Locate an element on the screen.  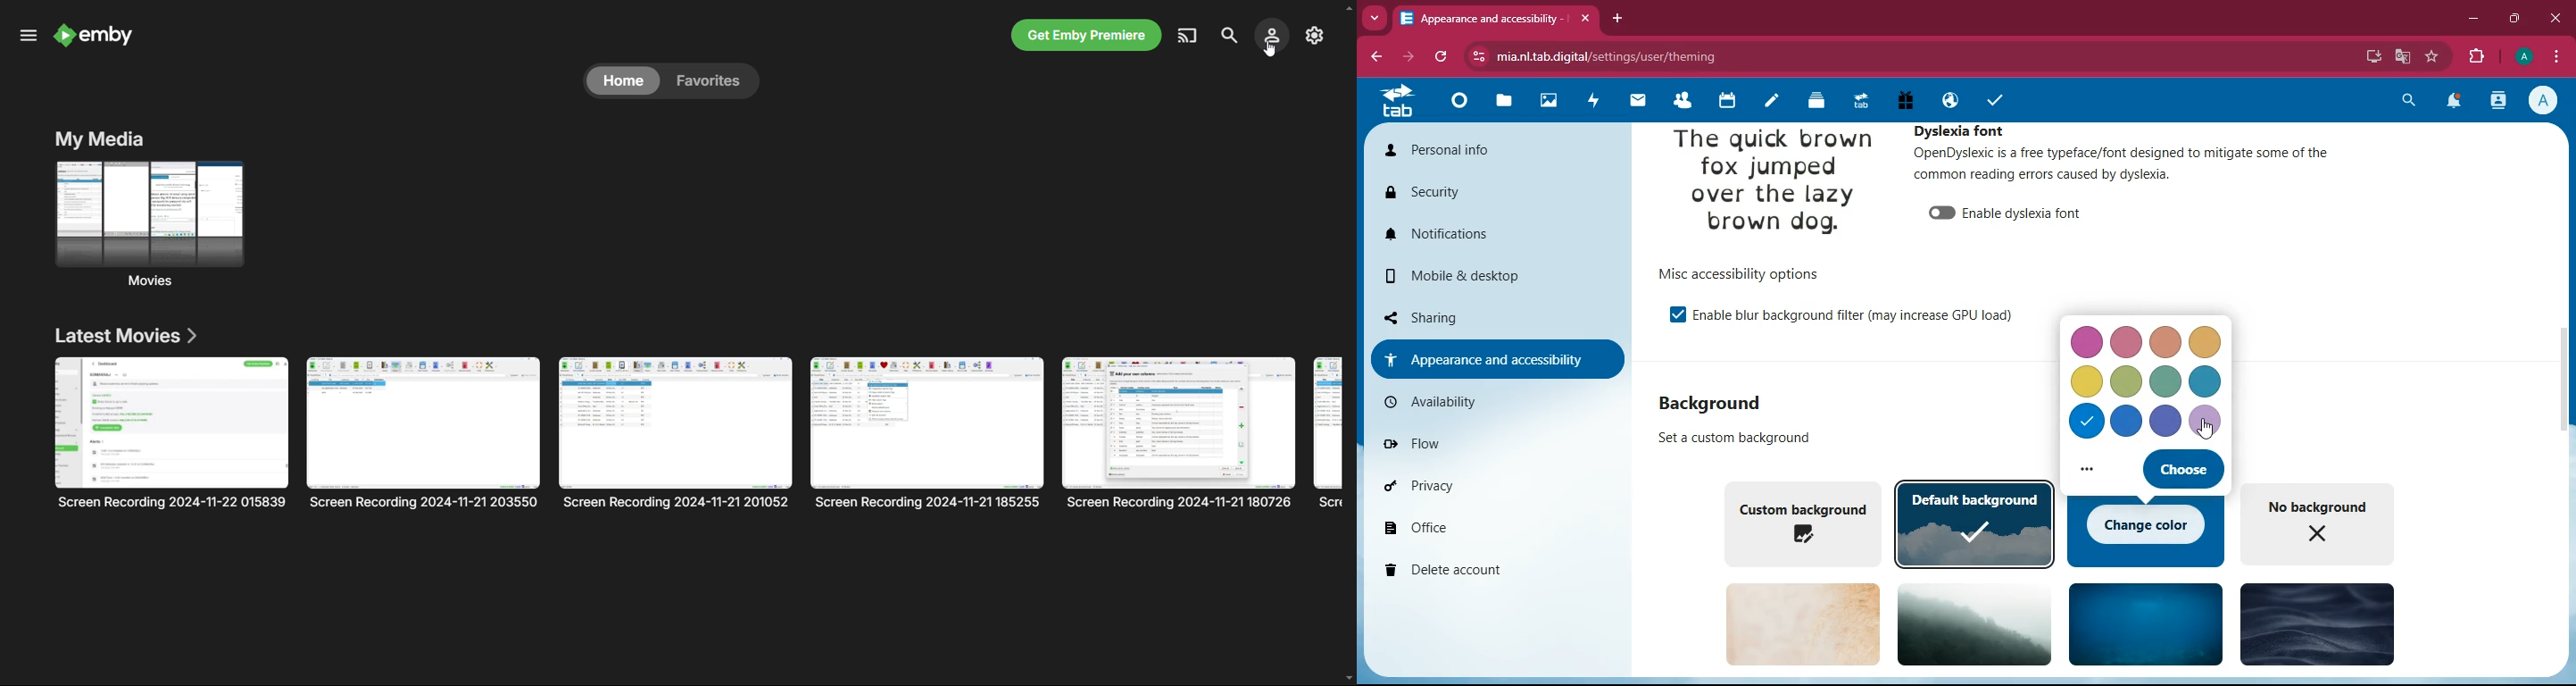
background is located at coordinates (2146, 623).